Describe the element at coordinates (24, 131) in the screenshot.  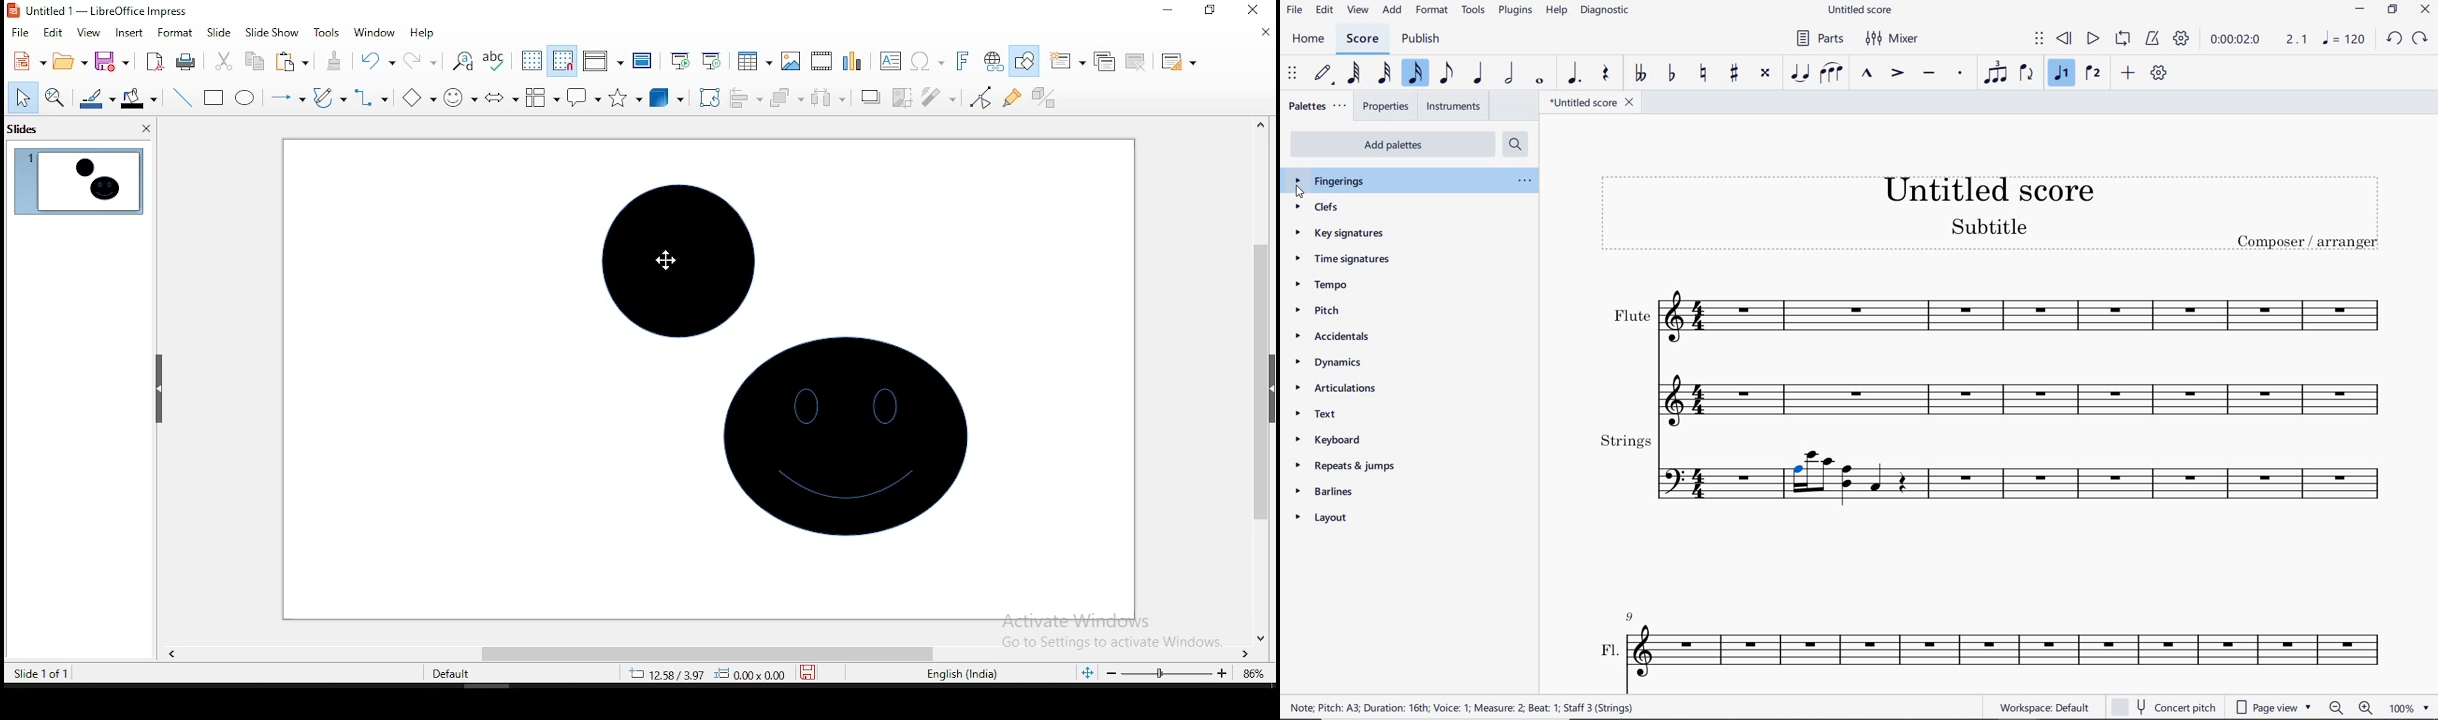
I see `slides` at that location.